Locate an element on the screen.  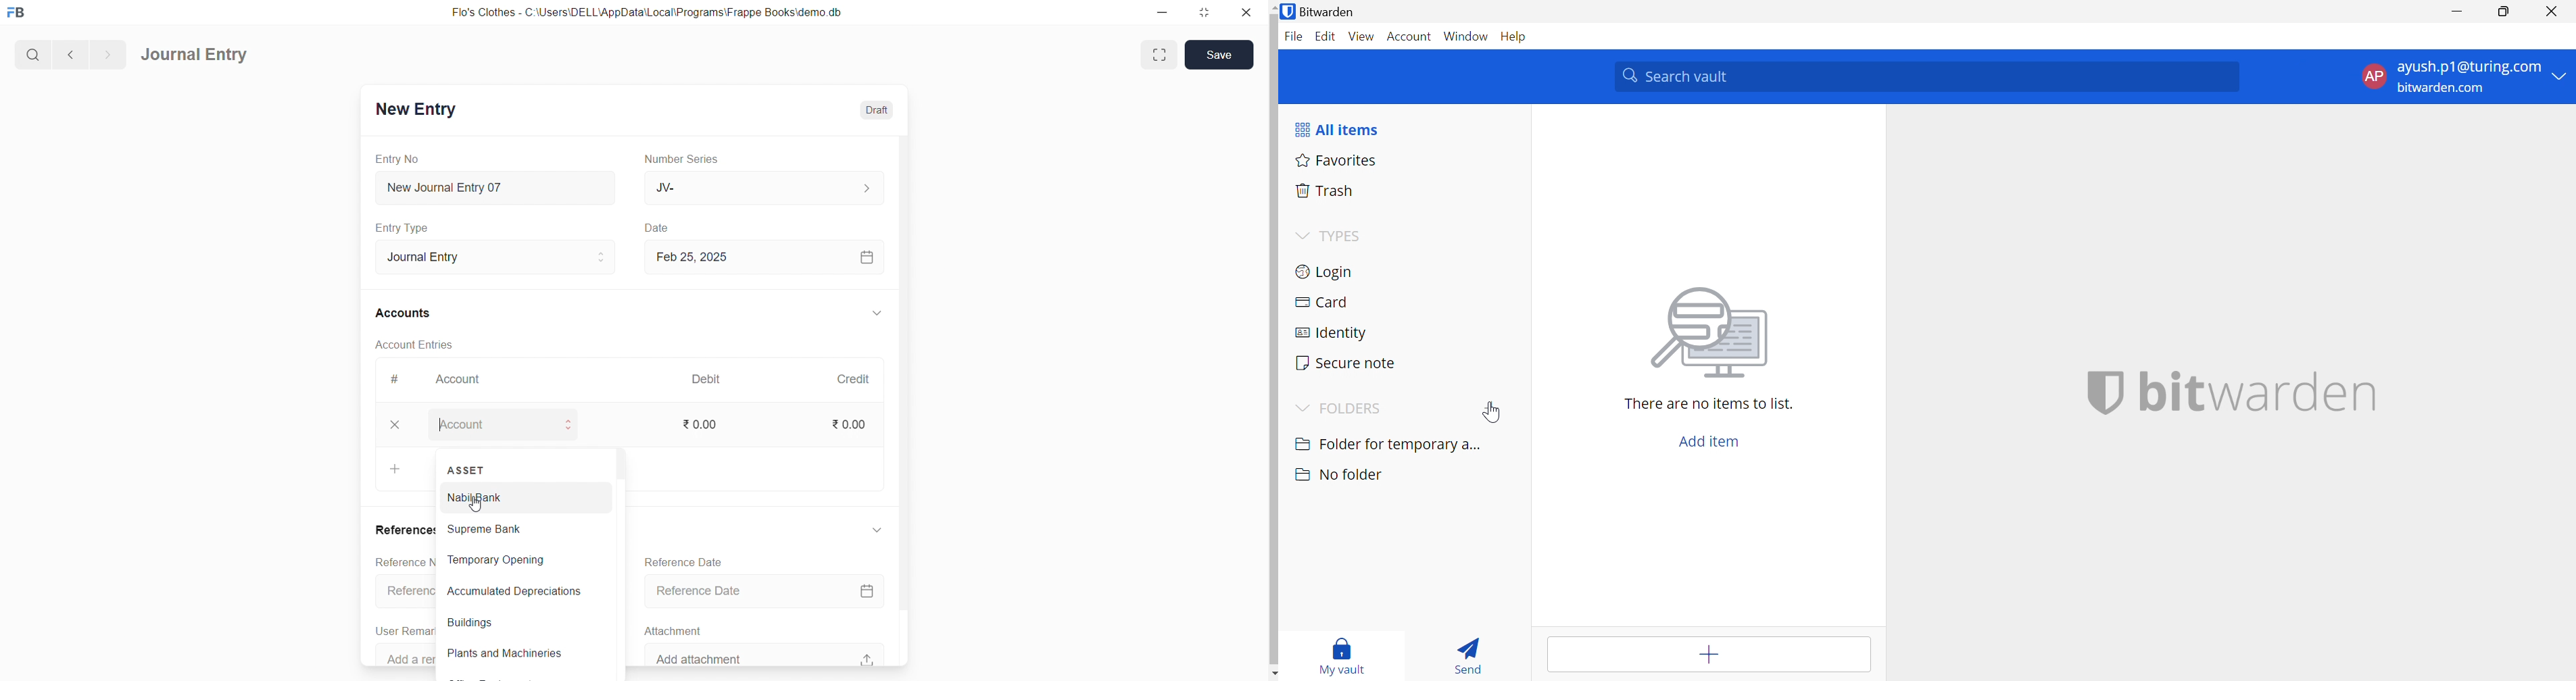
Close is located at coordinates (2550, 11).